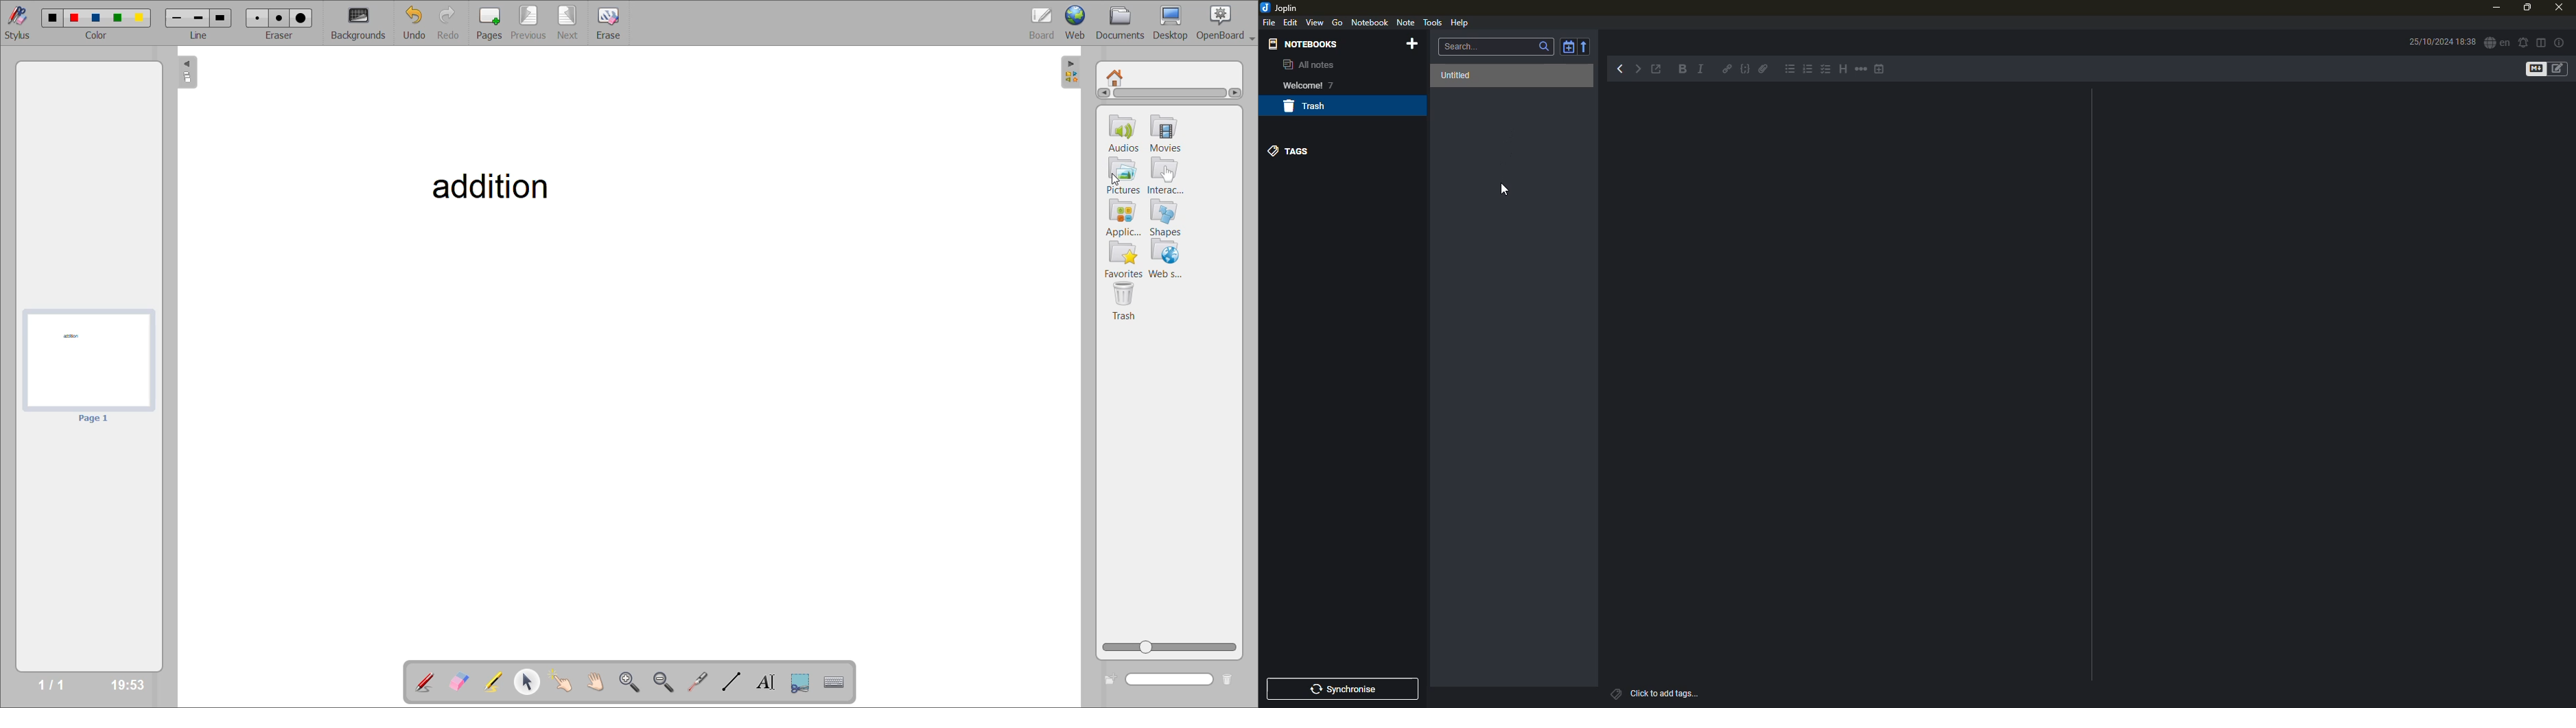  I want to click on attach file, so click(1765, 71).